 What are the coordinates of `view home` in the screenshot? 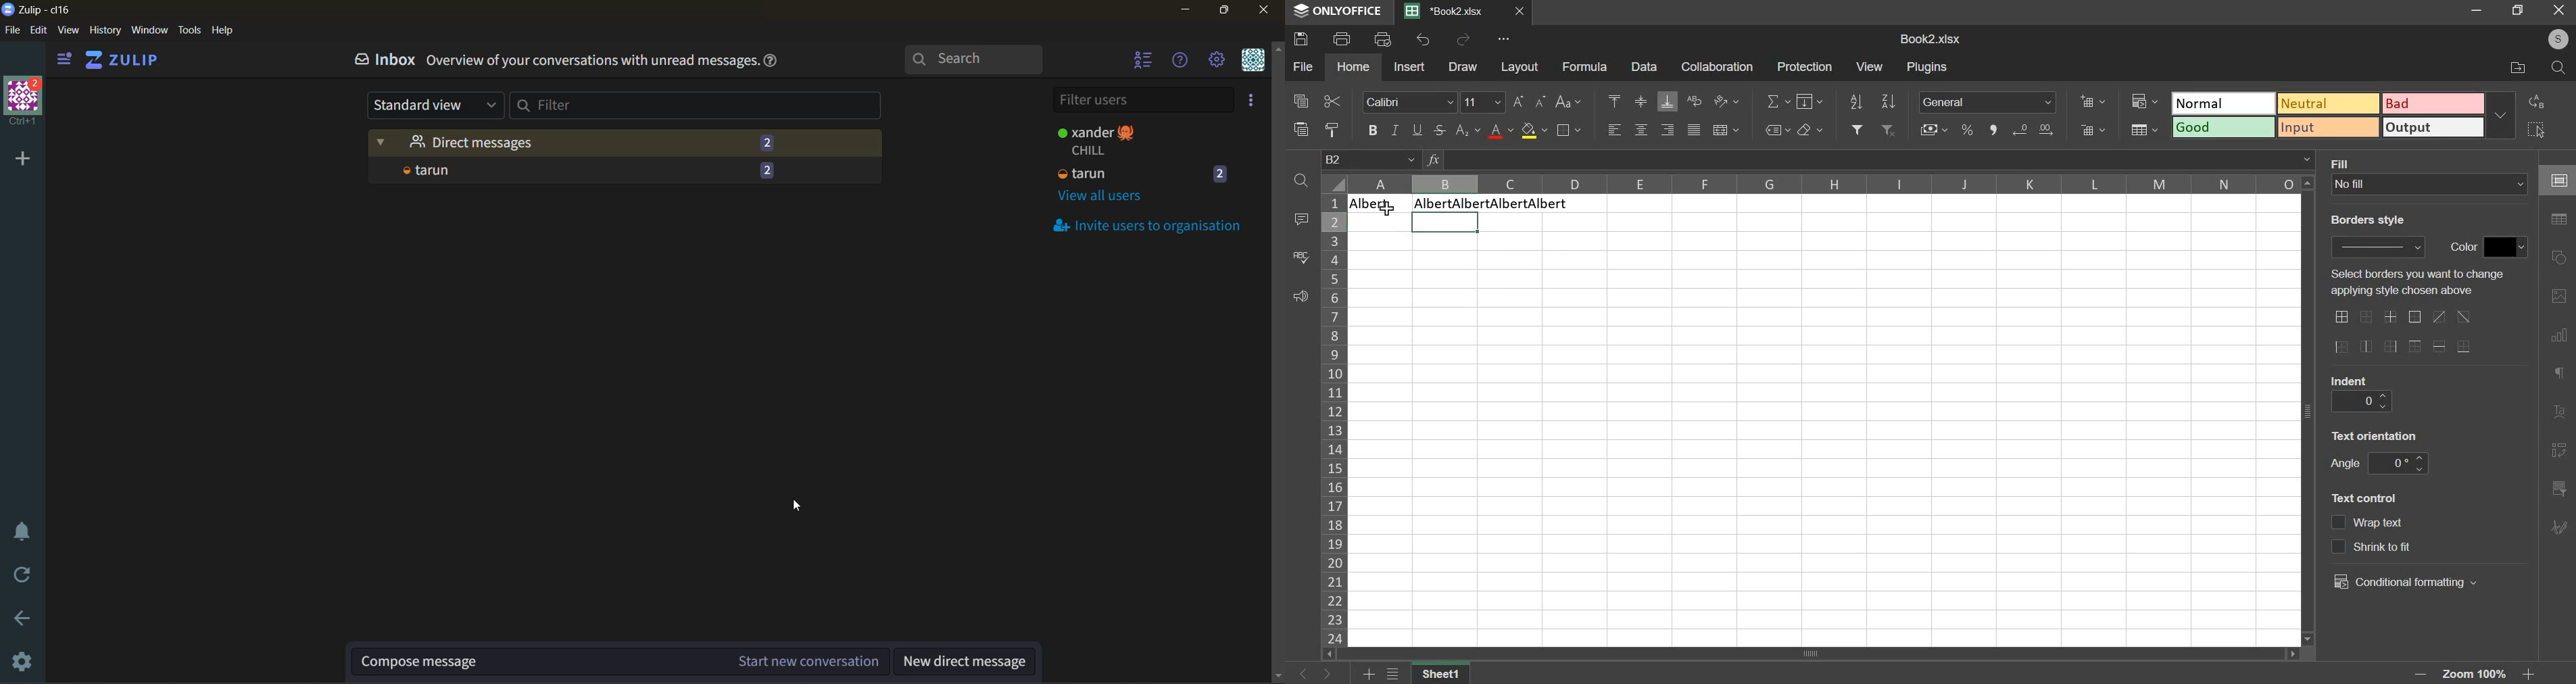 It's located at (124, 60).